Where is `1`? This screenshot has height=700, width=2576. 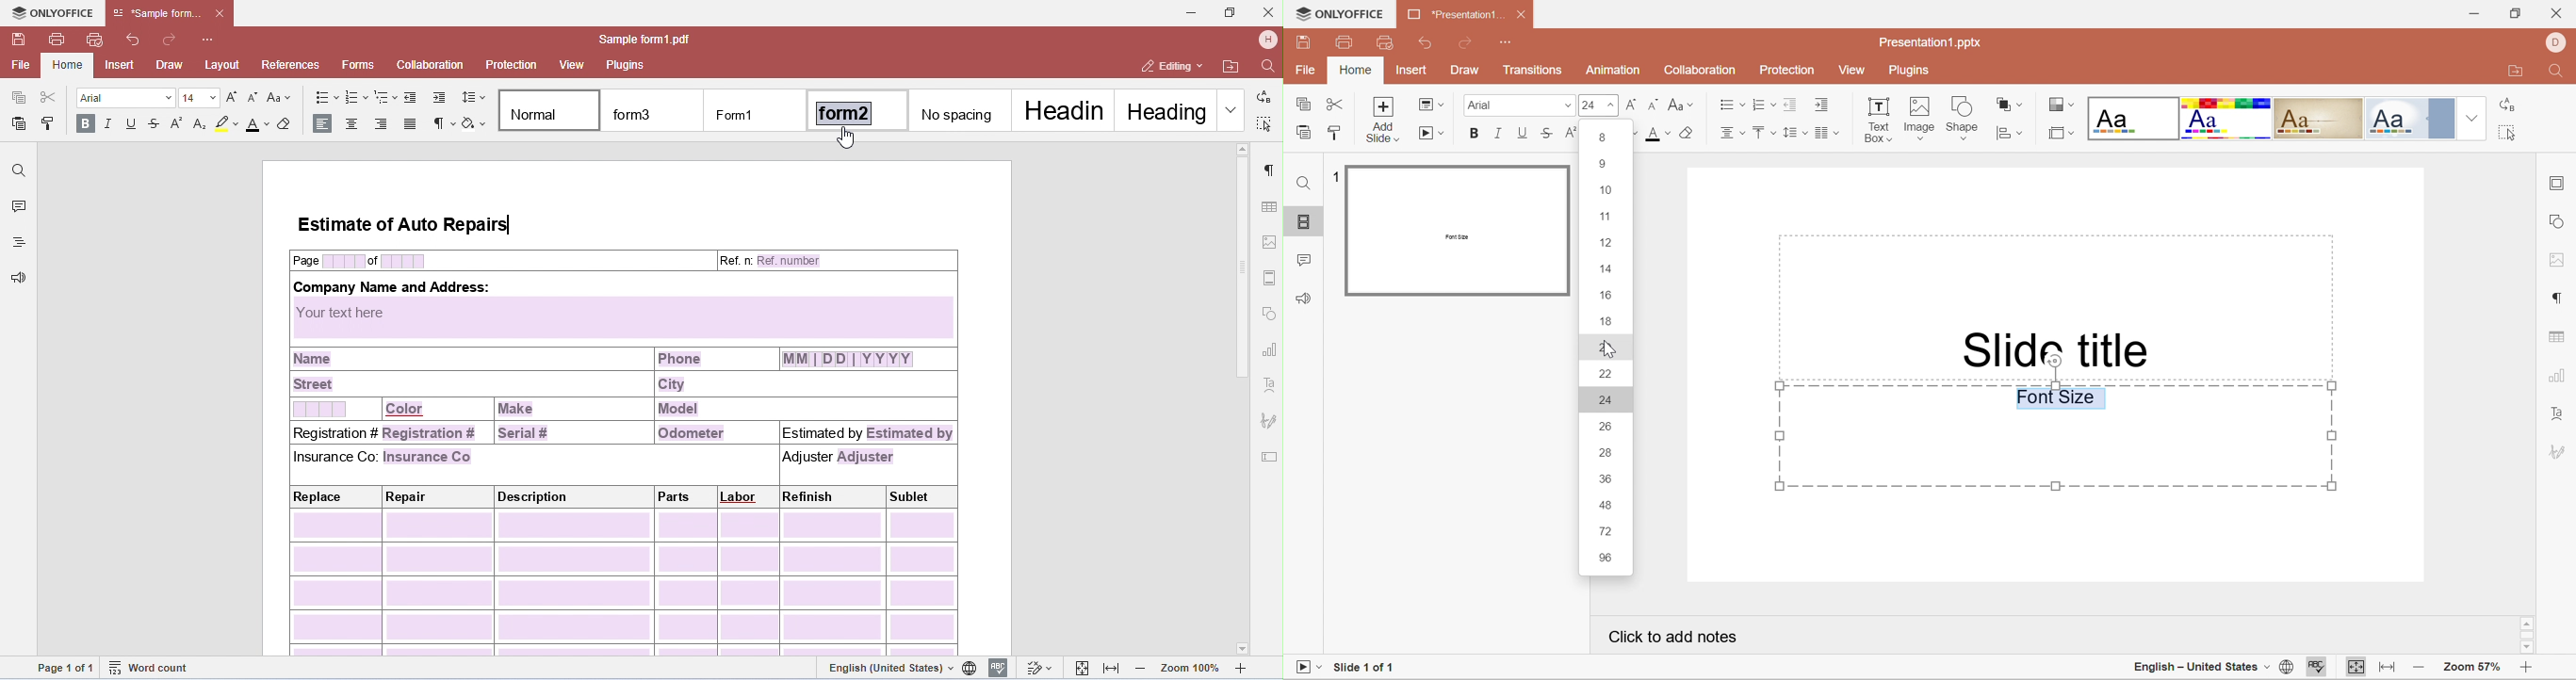
1 is located at coordinates (1332, 176).